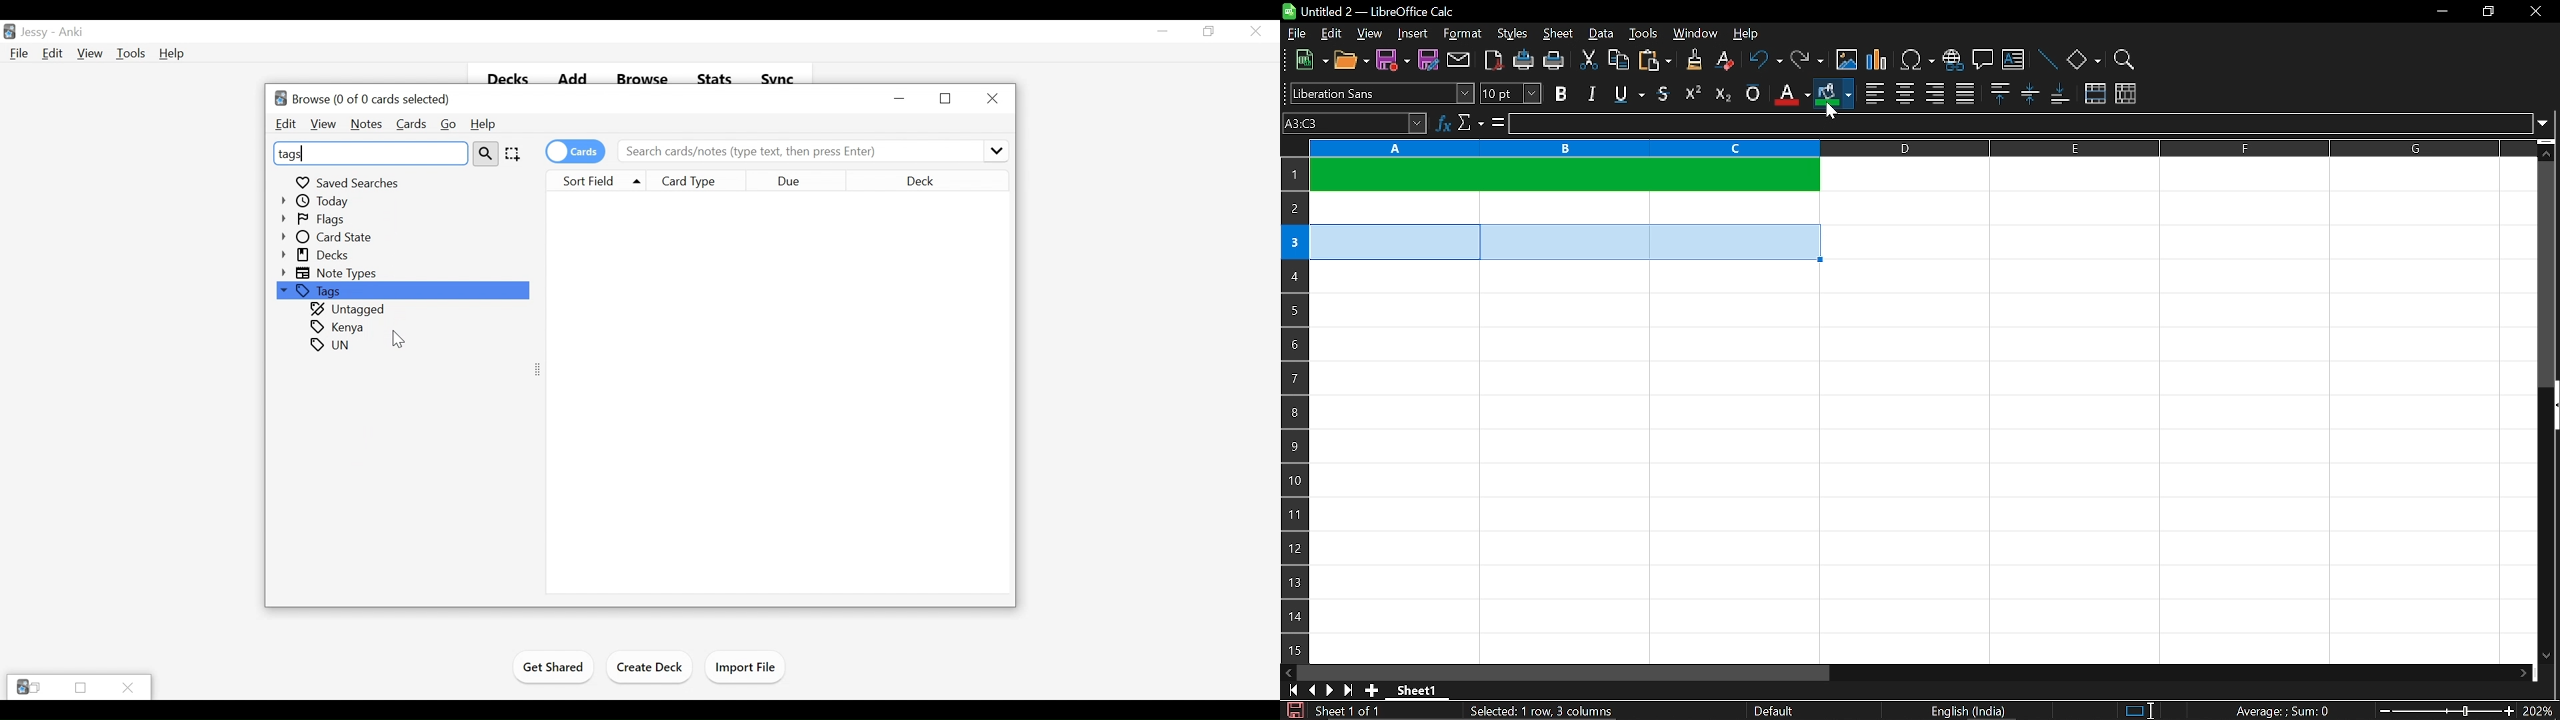  Describe the element at coordinates (401, 291) in the screenshot. I see `Tags` at that location.